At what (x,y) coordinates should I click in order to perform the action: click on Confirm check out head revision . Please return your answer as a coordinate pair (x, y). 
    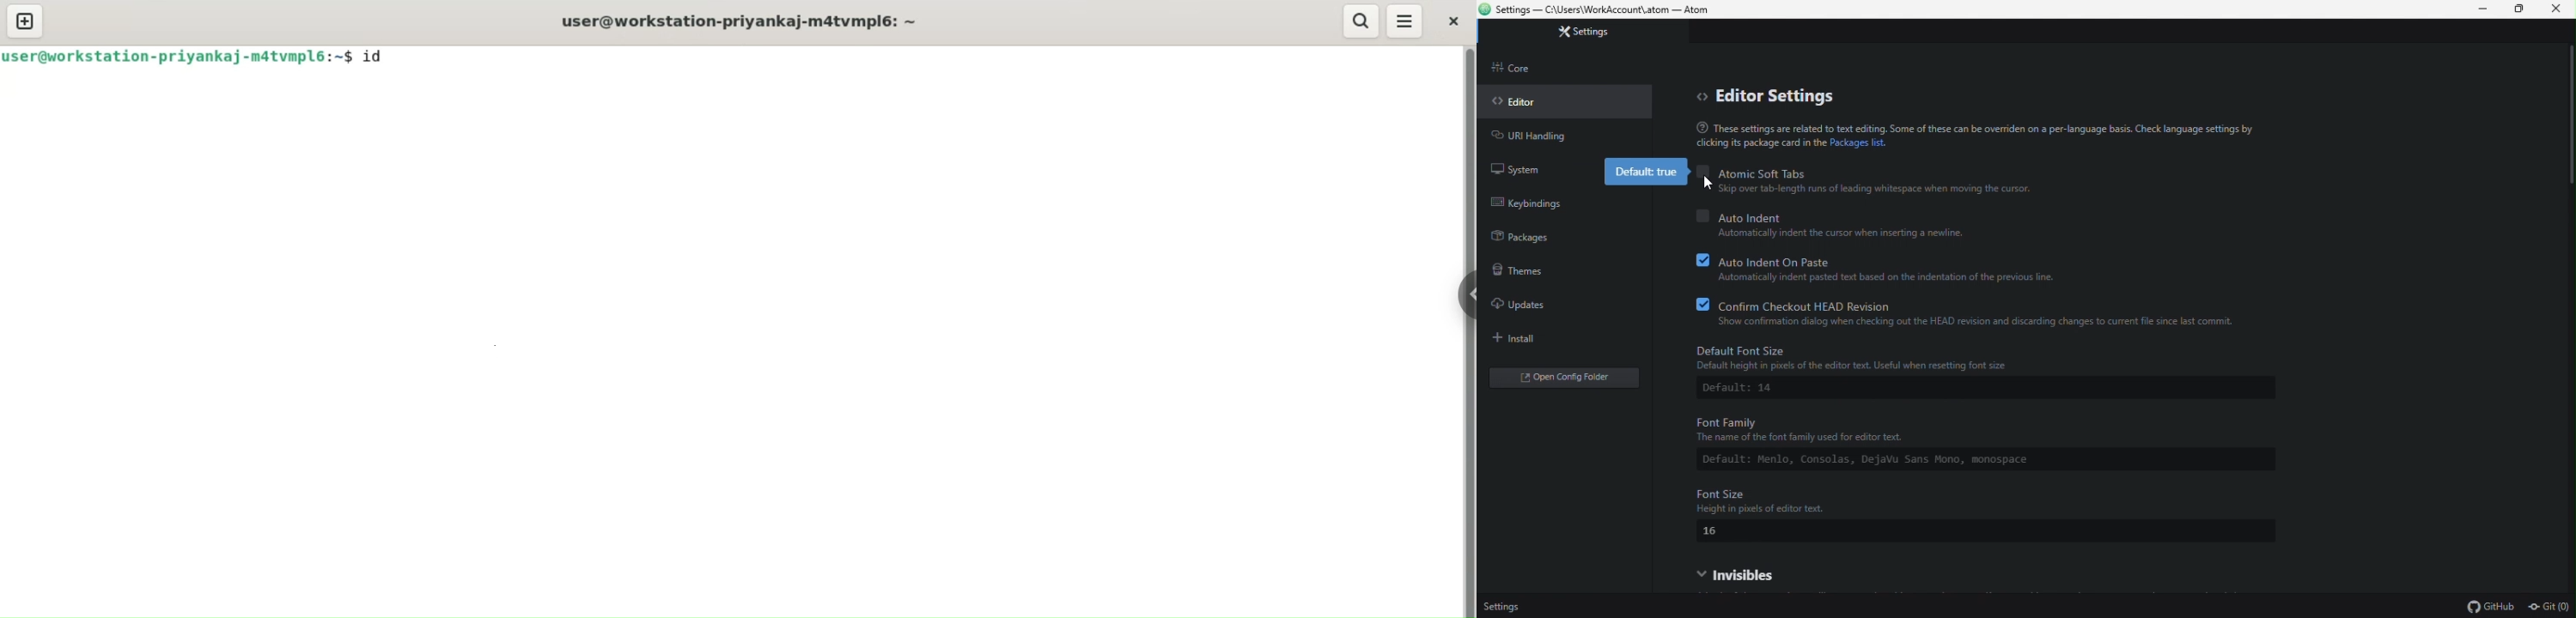
    Looking at the image, I should click on (1968, 304).